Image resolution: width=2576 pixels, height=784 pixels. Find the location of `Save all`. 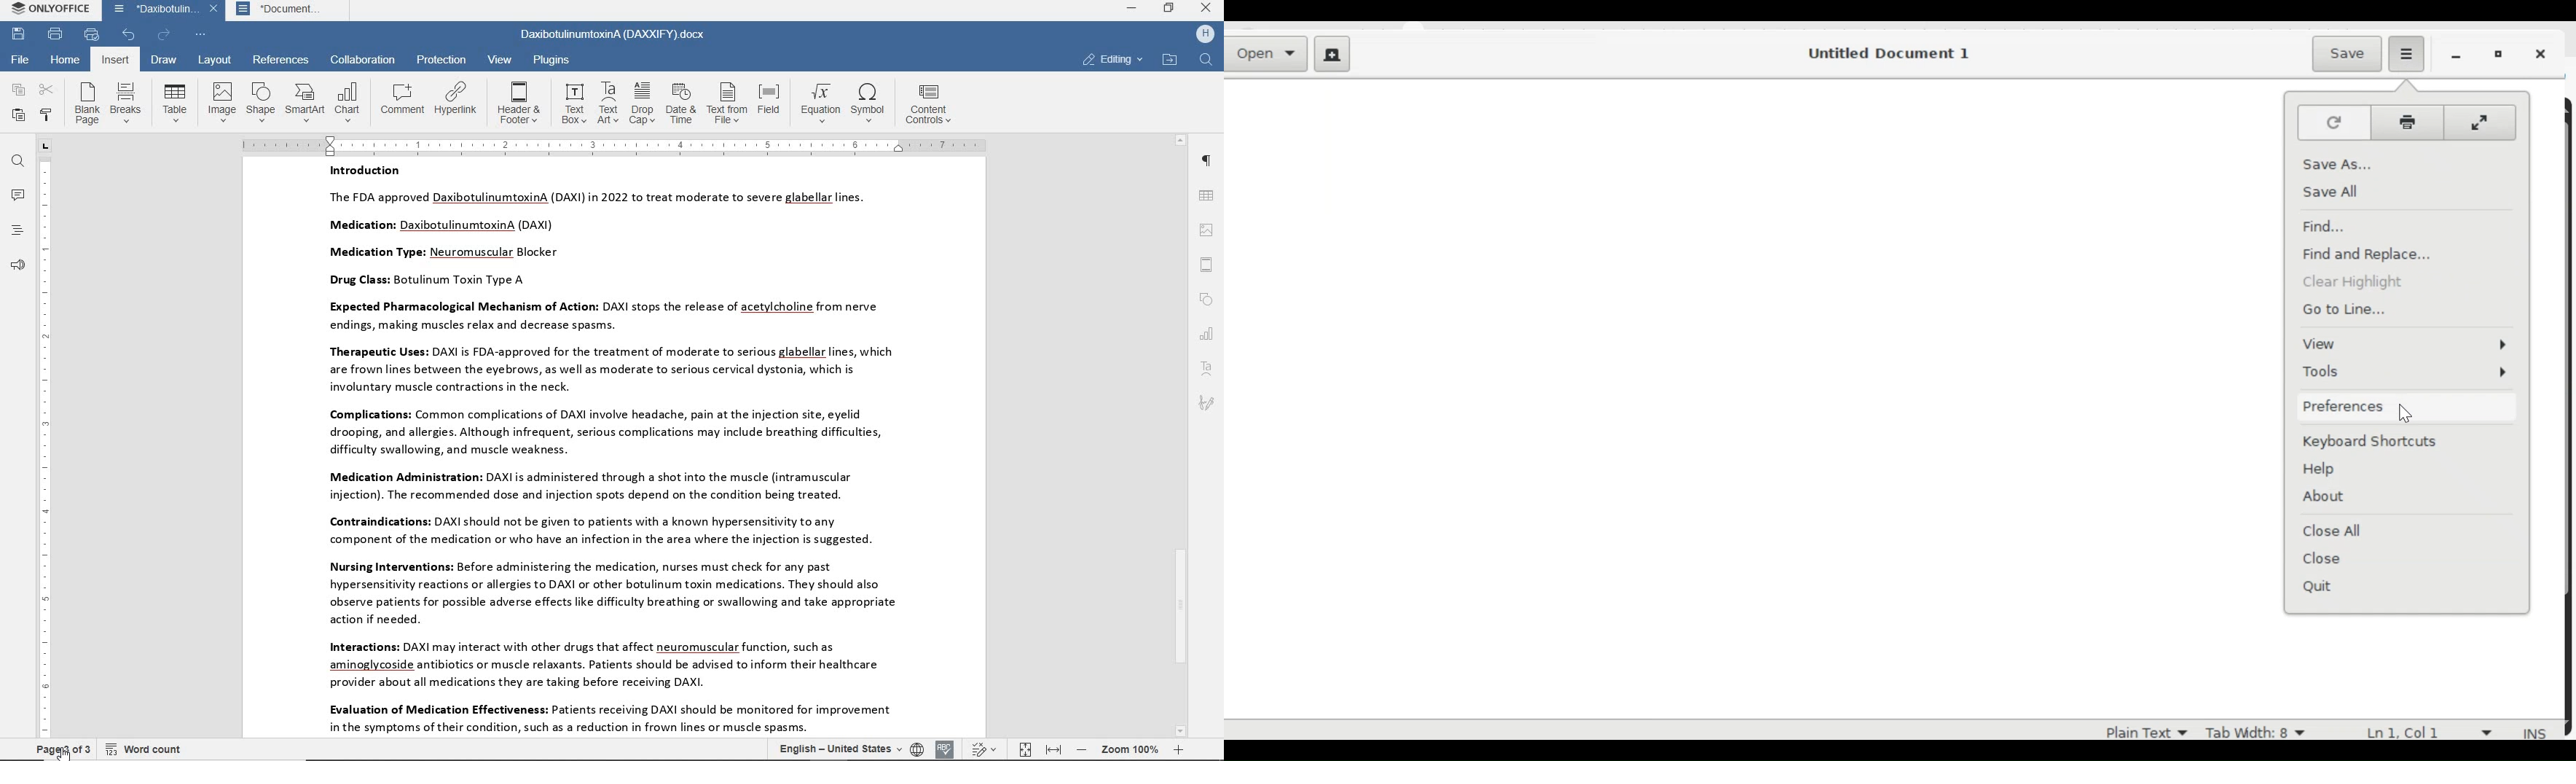

Save all is located at coordinates (2337, 192).